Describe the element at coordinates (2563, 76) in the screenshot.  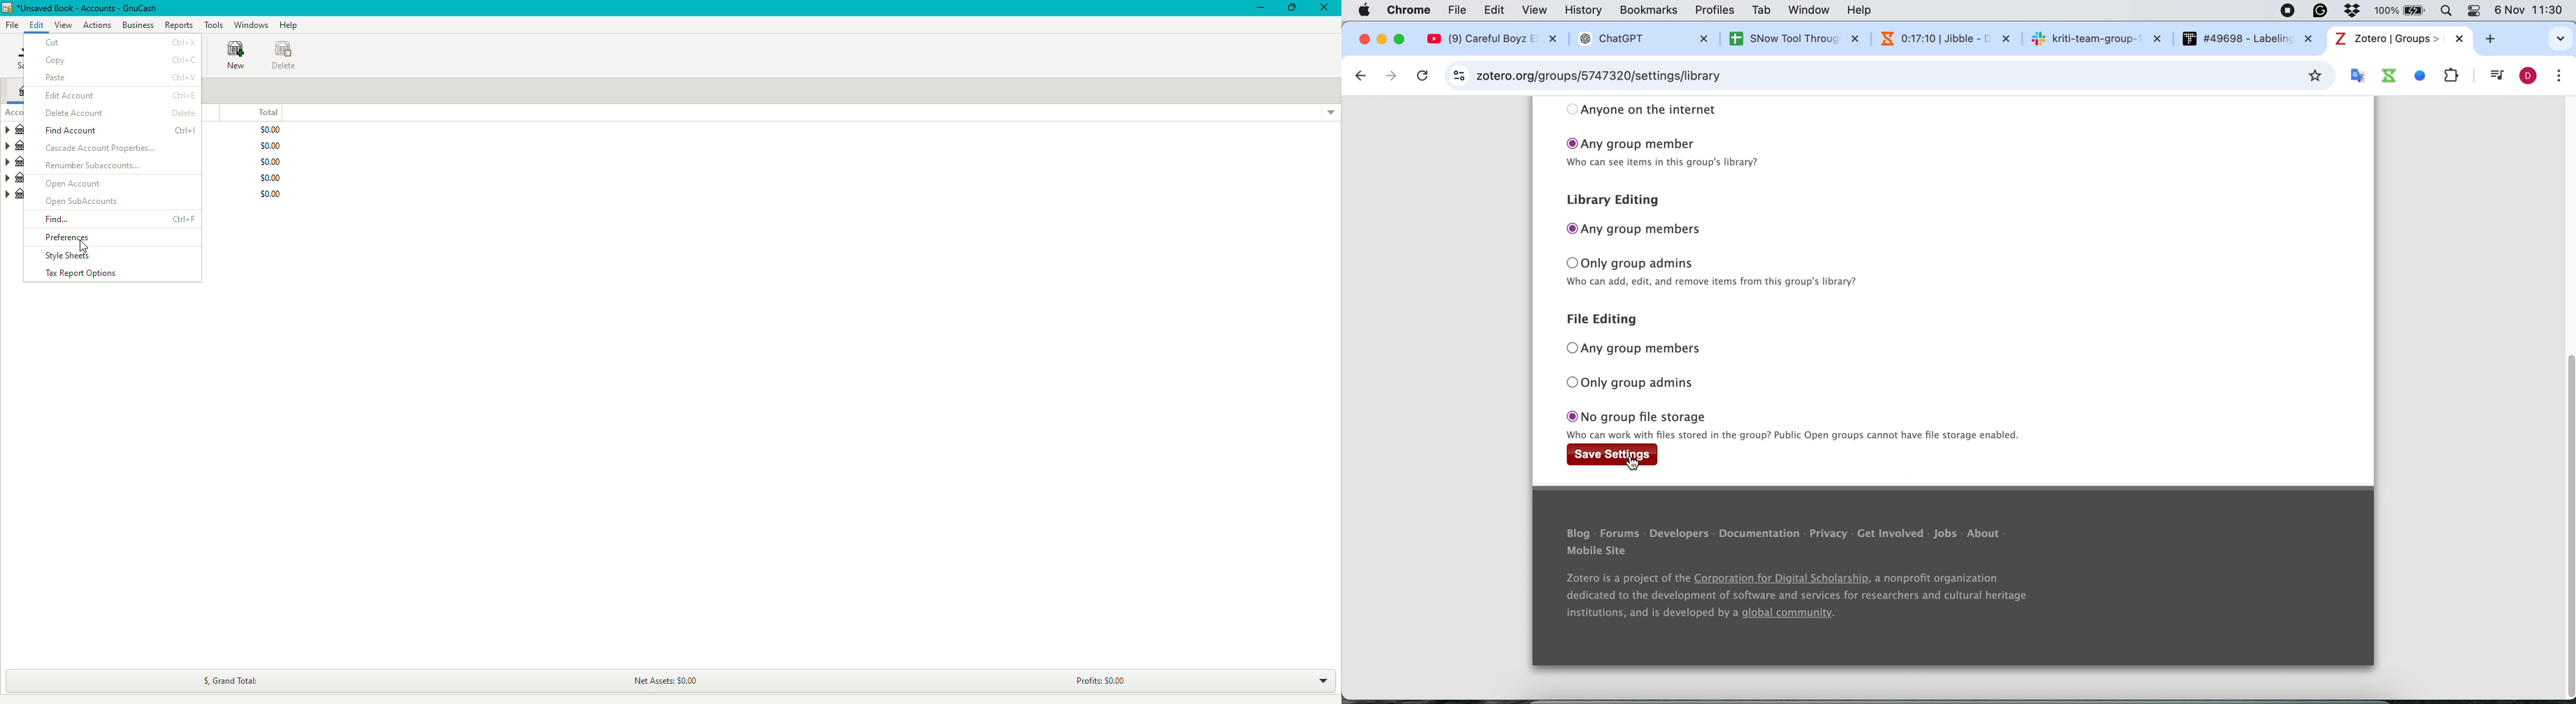
I see `customise` at that location.